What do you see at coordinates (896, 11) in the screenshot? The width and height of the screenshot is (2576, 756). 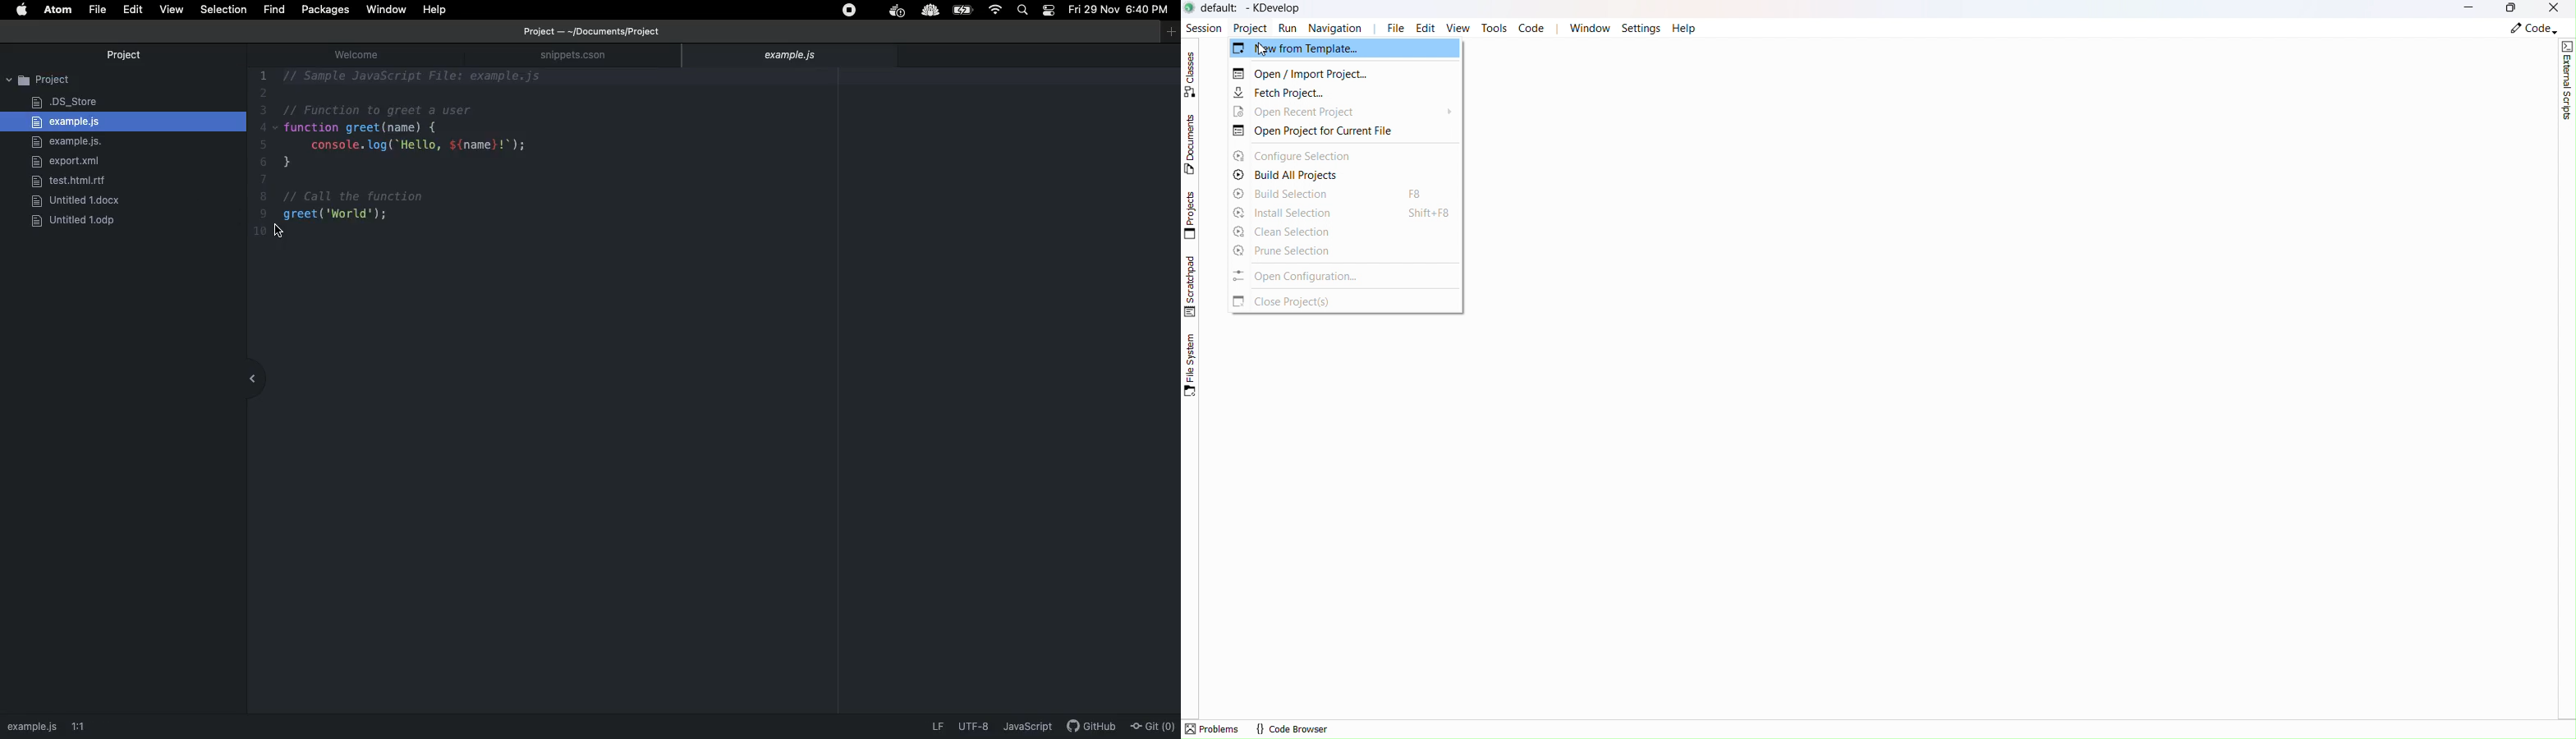 I see `extension` at bounding box center [896, 11].